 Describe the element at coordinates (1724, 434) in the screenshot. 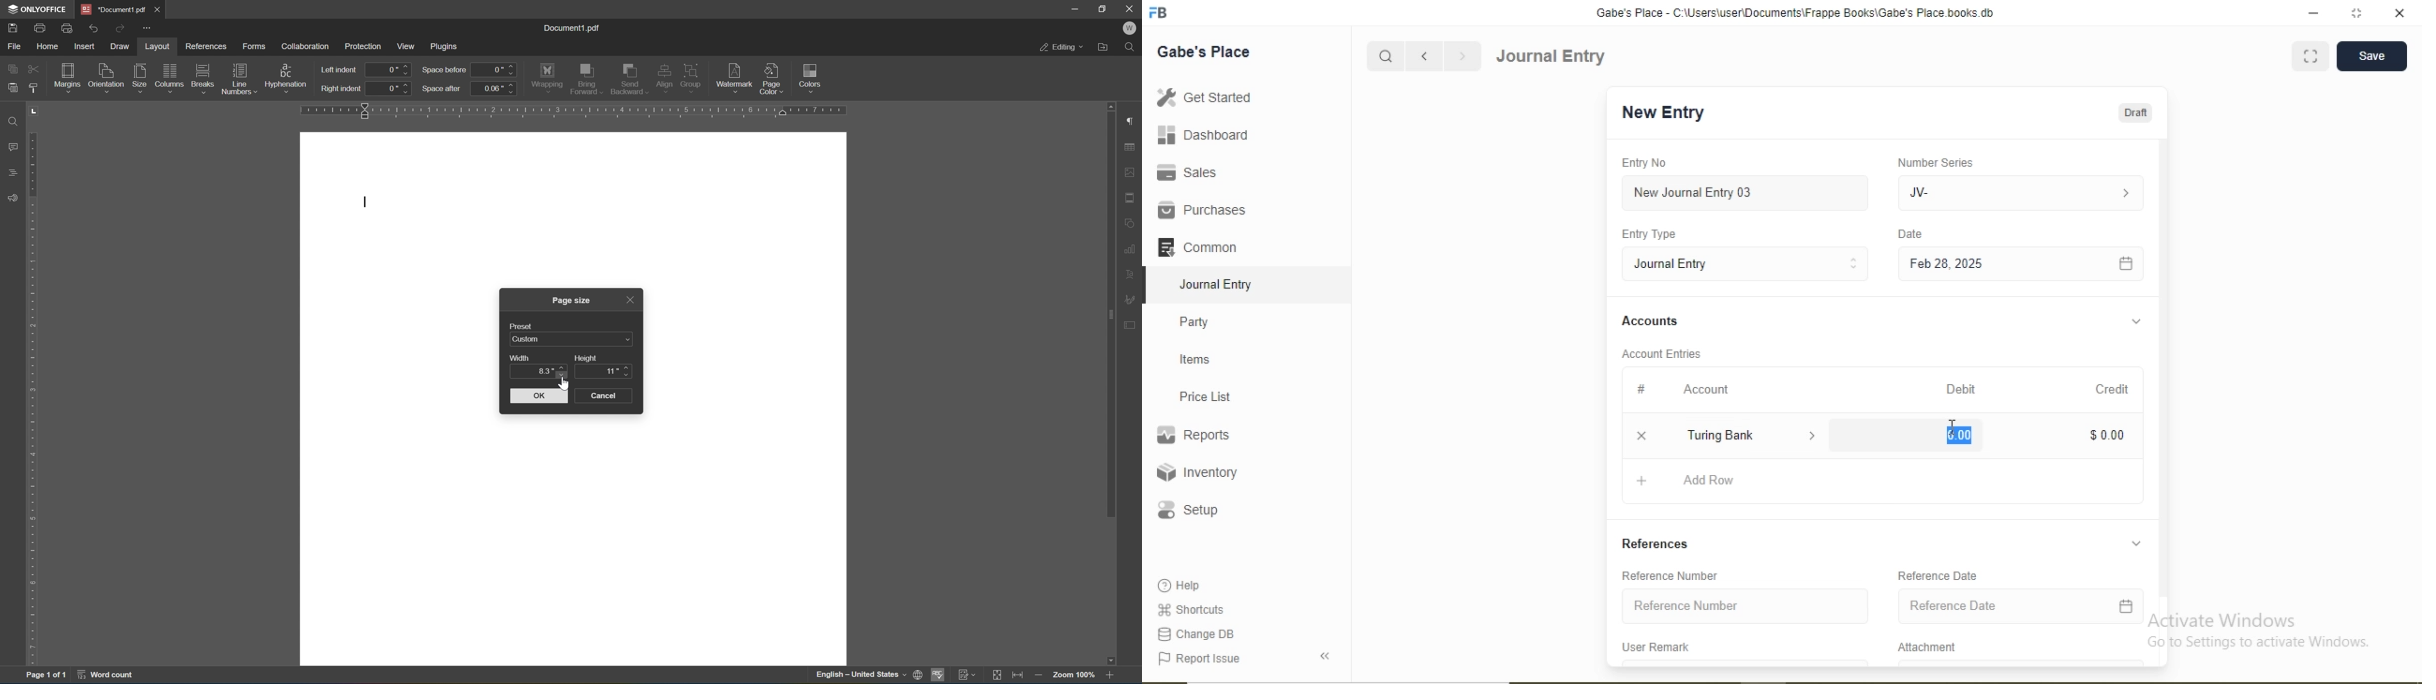

I see `Turing Bank` at that location.